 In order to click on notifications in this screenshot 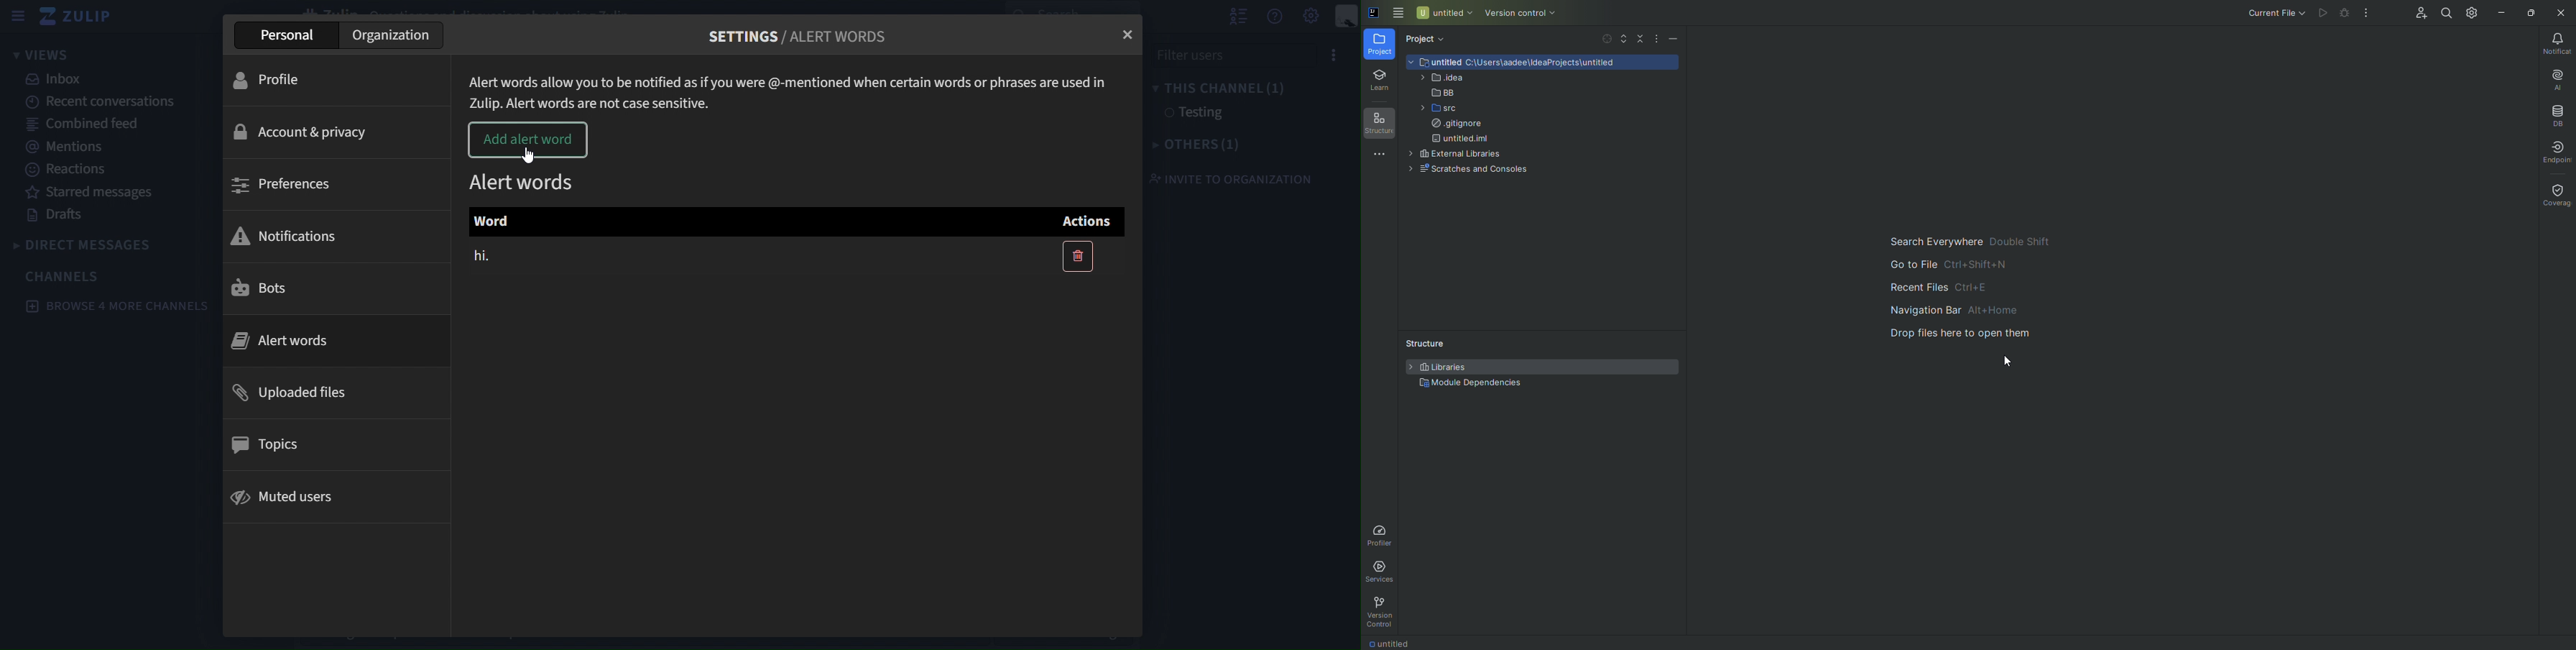, I will do `click(302, 234)`.